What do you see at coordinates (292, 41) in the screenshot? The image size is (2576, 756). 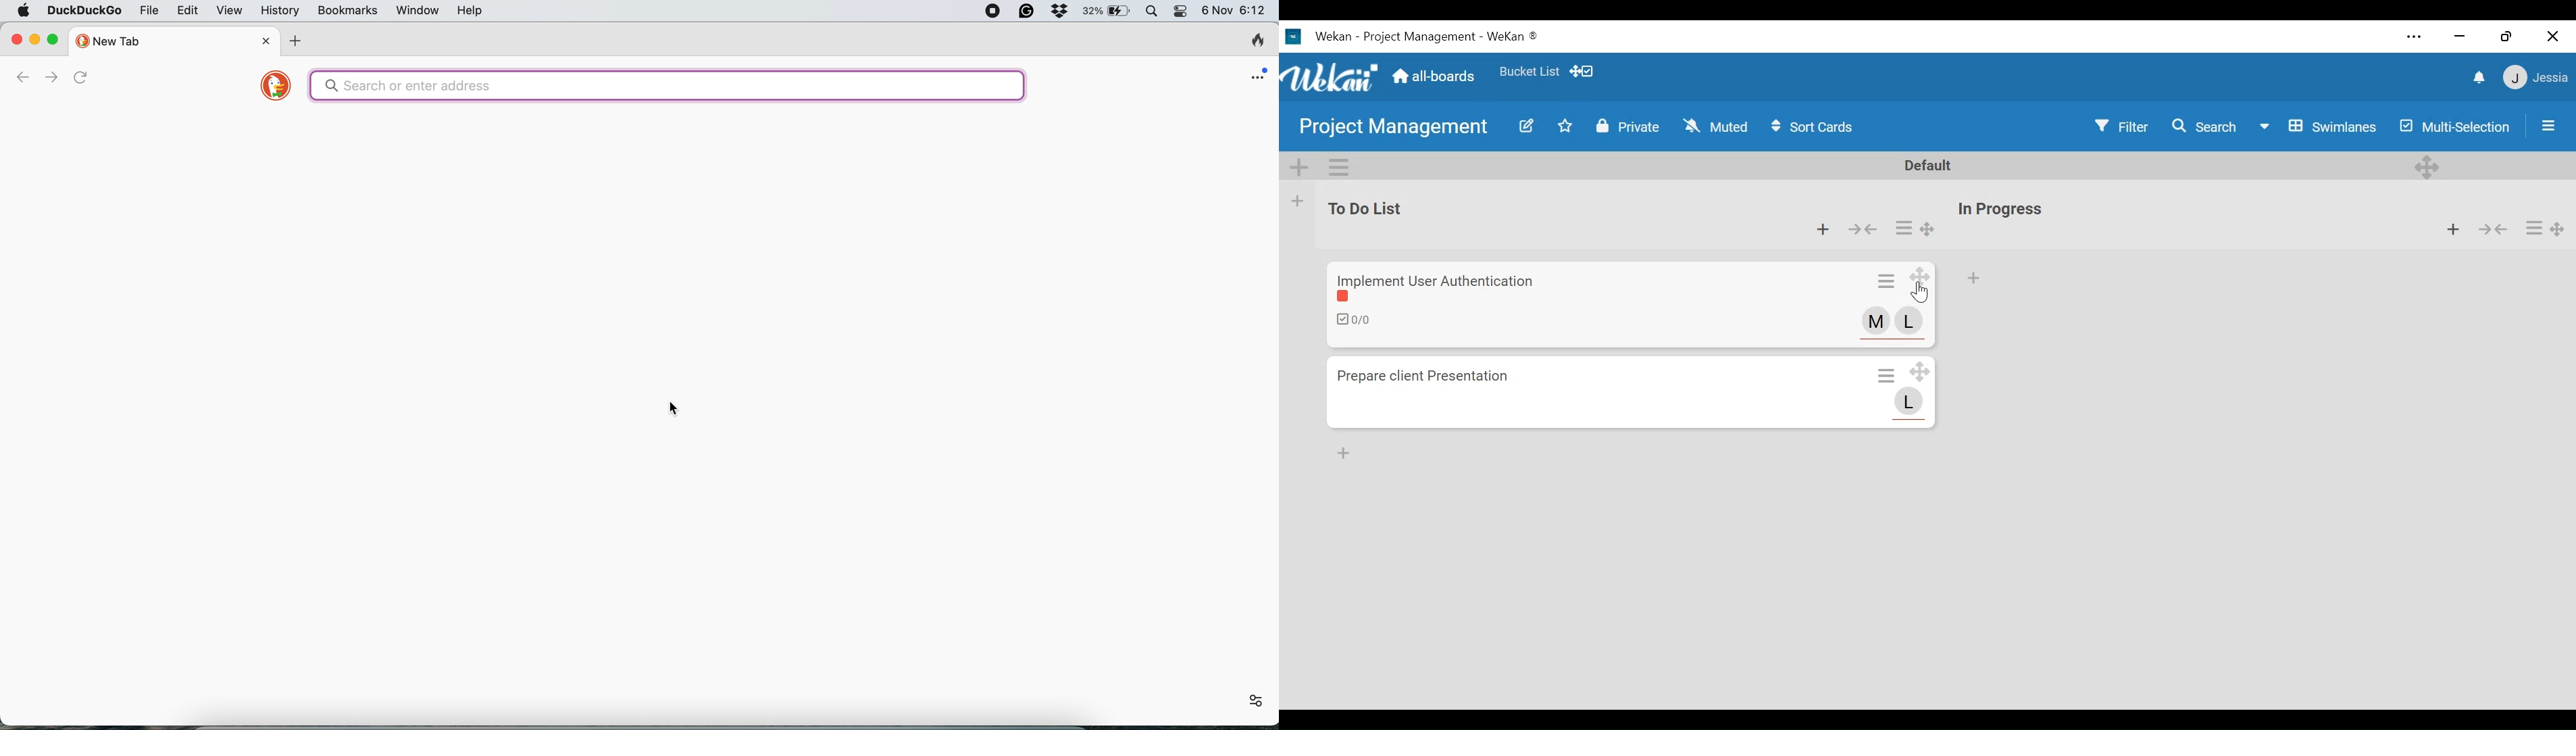 I see `add new tab` at bounding box center [292, 41].